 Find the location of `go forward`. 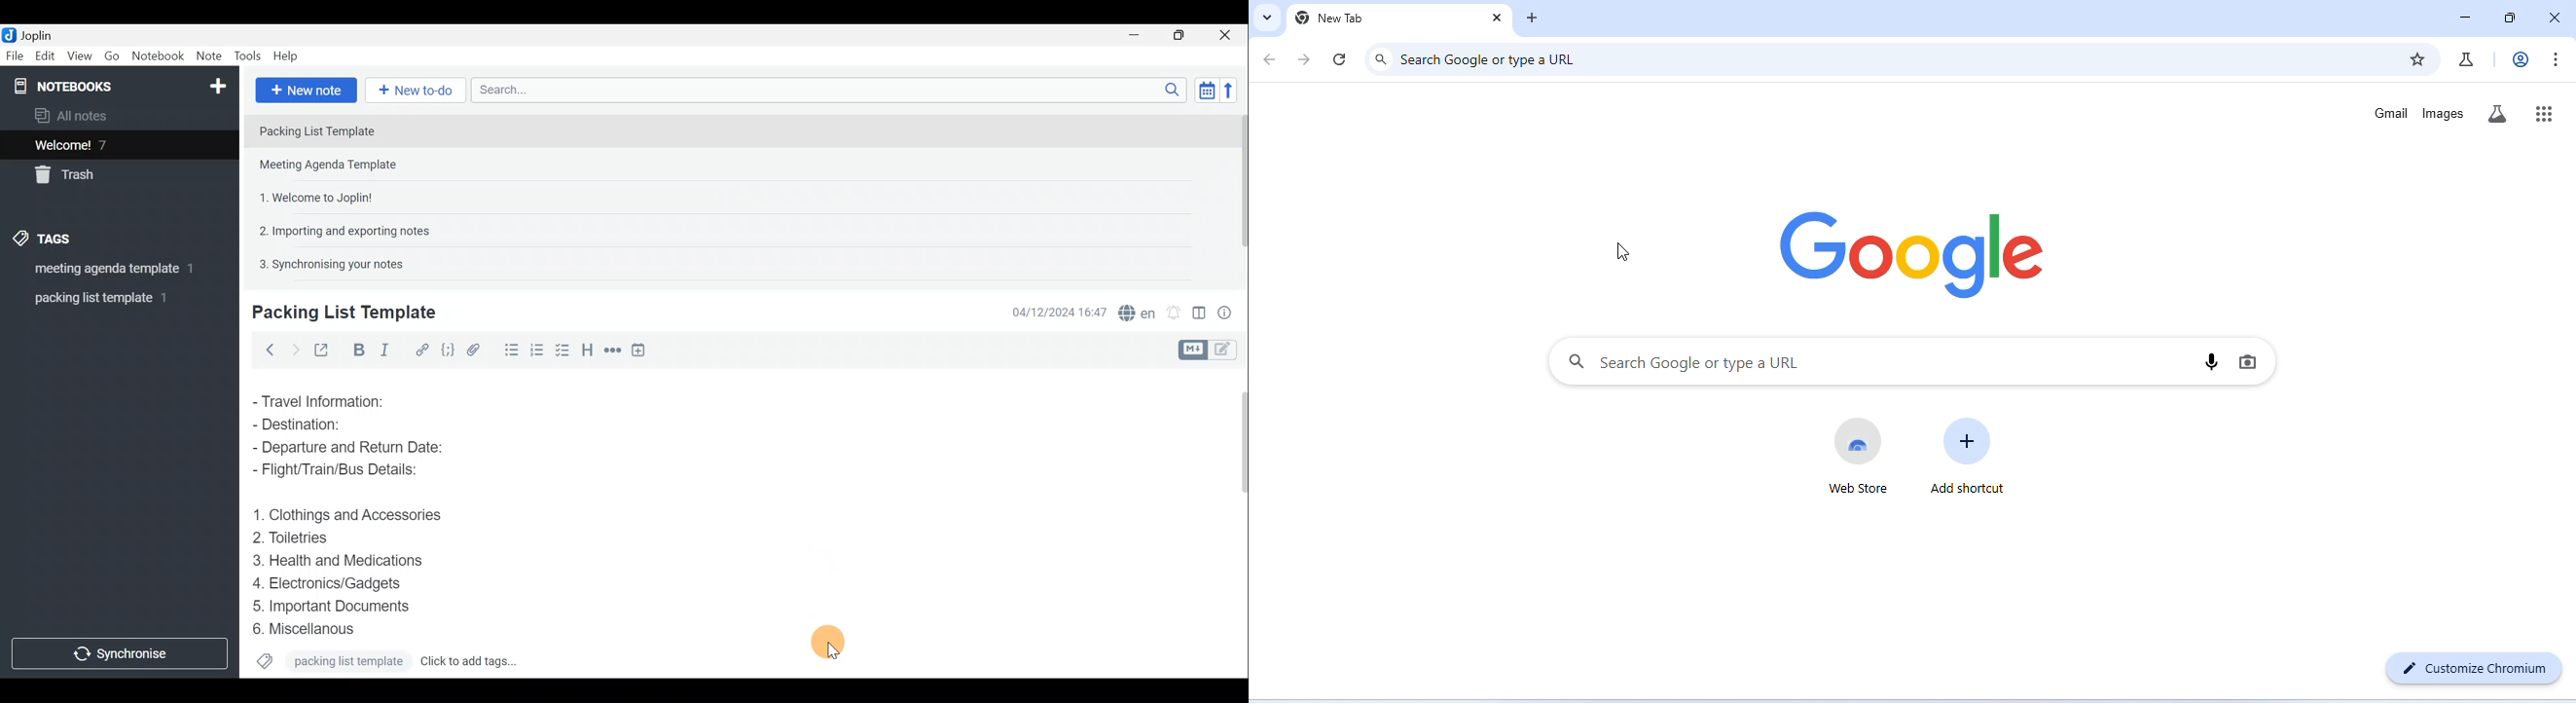

go forward is located at coordinates (1307, 58).